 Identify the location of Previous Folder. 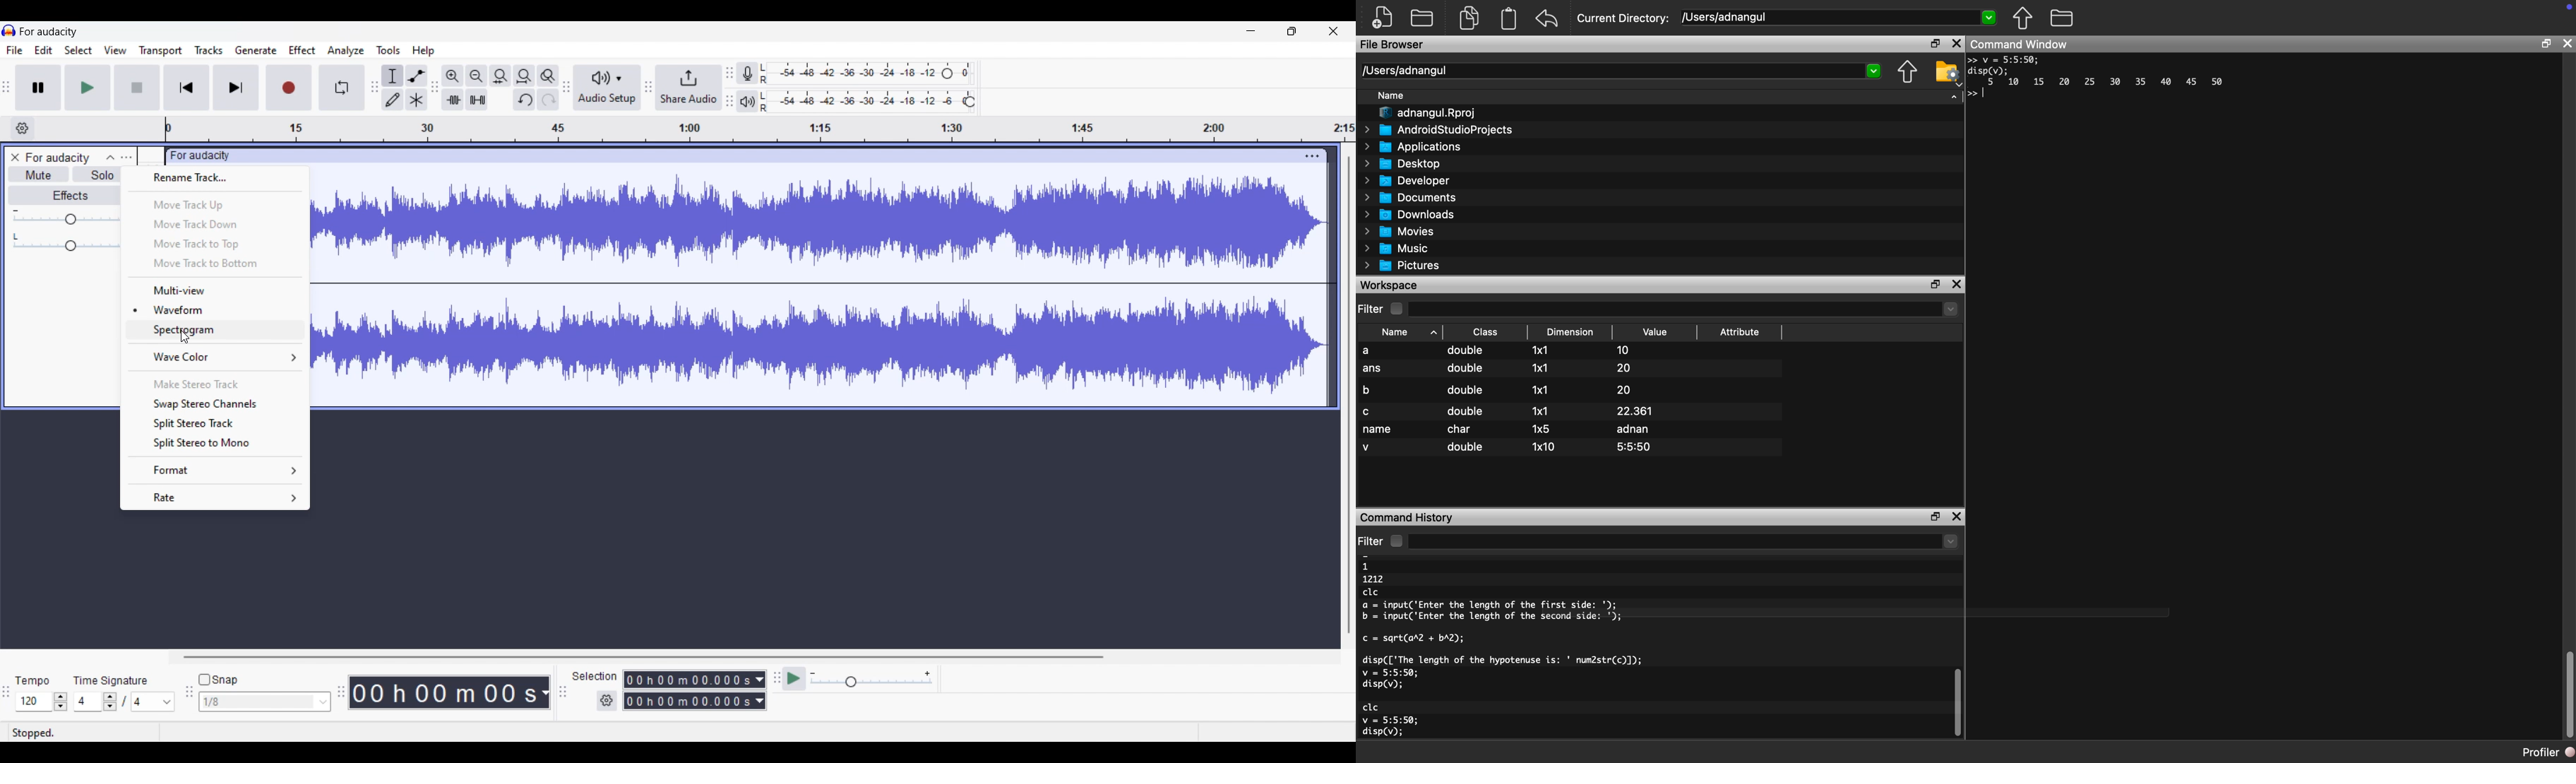
(1907, 72).